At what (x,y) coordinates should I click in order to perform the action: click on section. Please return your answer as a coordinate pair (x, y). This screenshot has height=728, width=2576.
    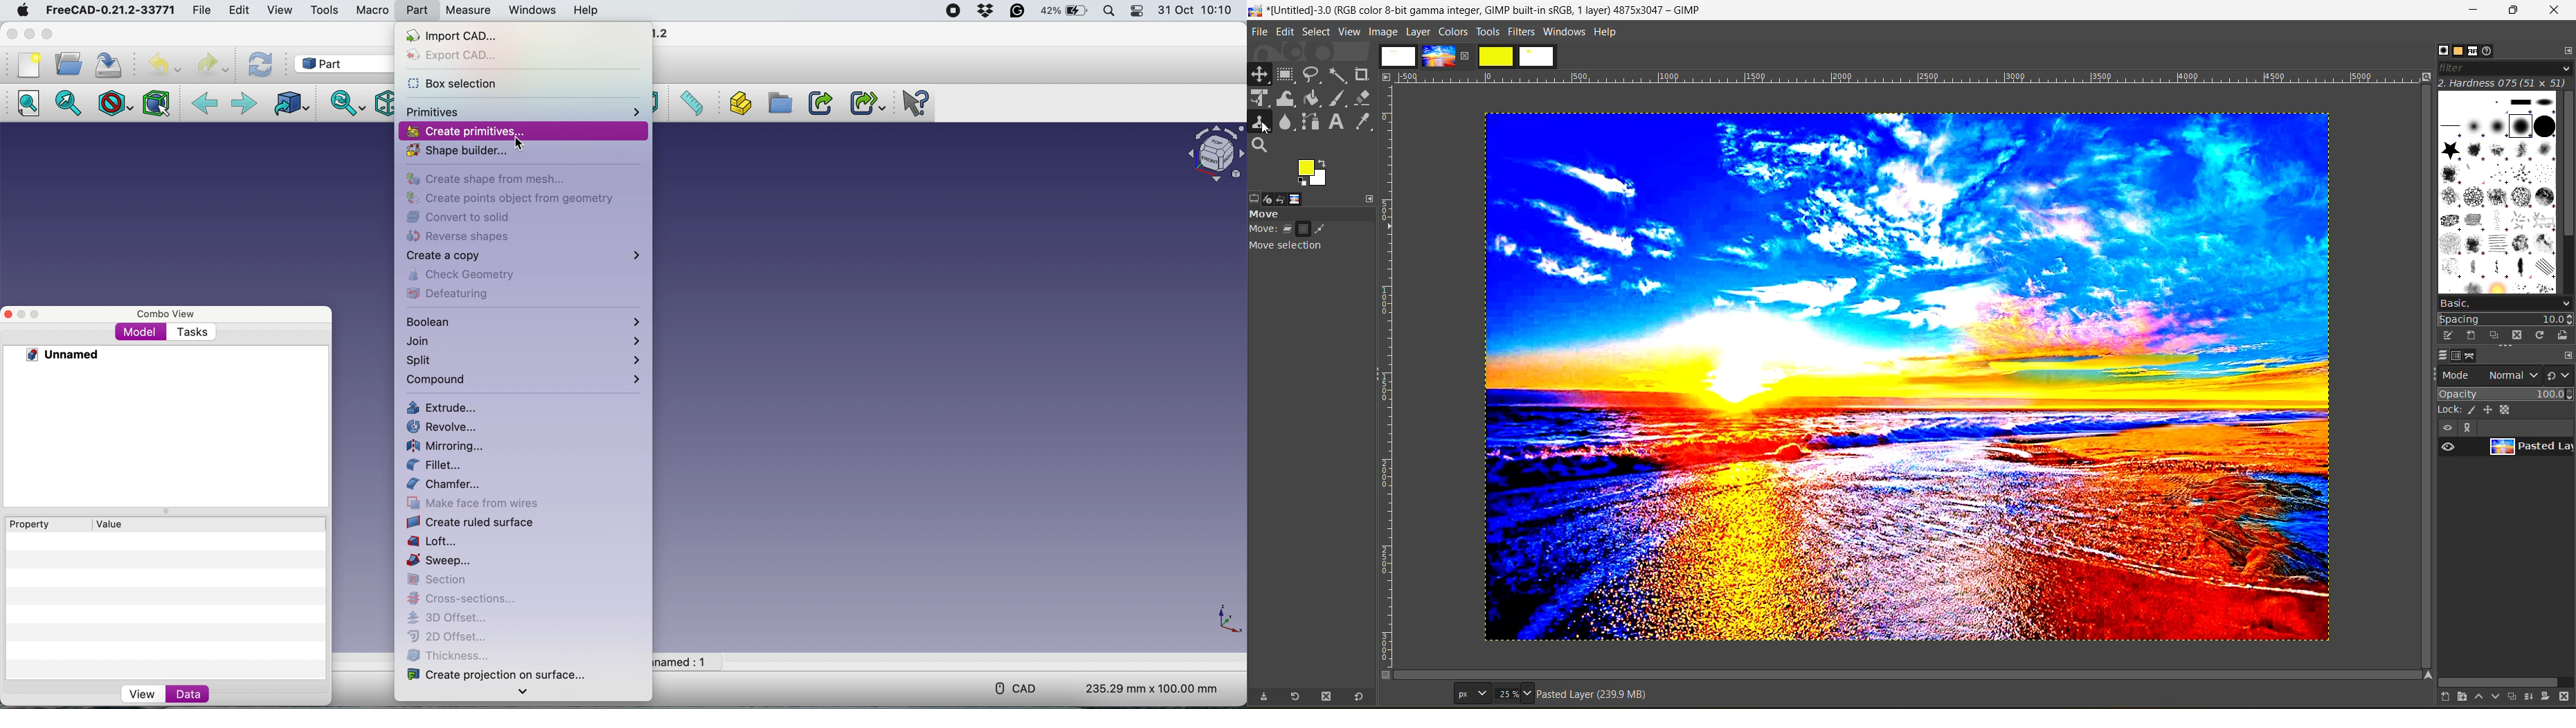
    Looking at the image, I should click on (442, 580).